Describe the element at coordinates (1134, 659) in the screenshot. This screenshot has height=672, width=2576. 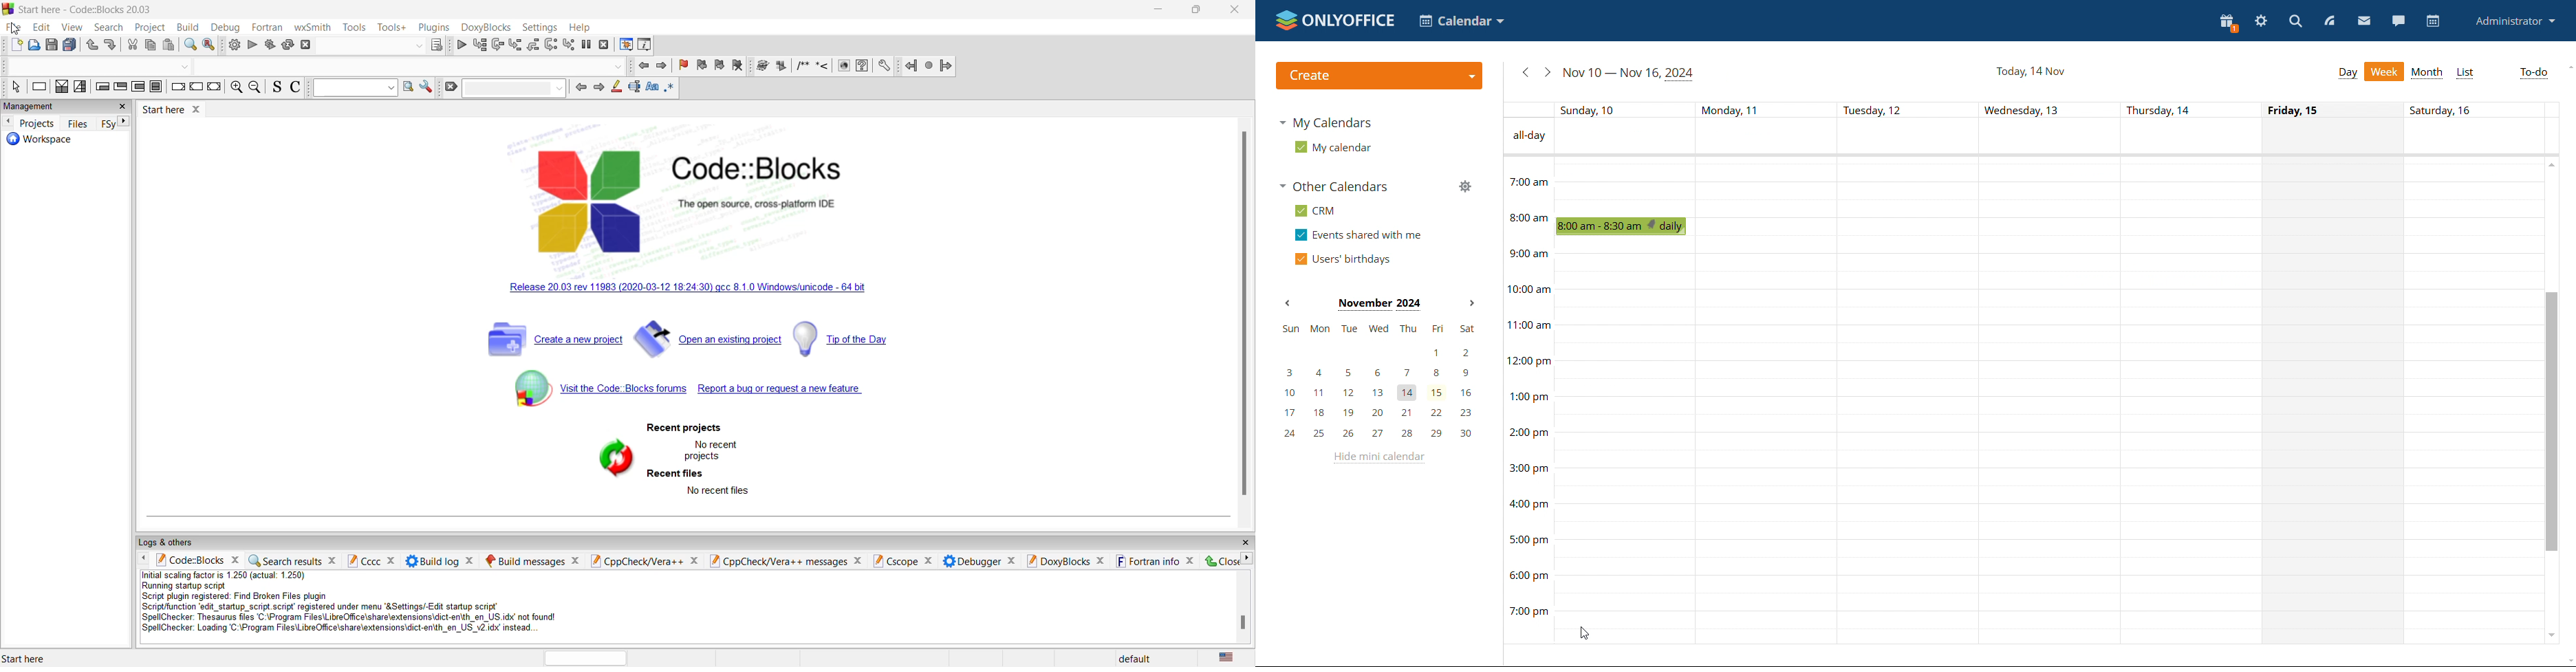
I see `default` at that location.